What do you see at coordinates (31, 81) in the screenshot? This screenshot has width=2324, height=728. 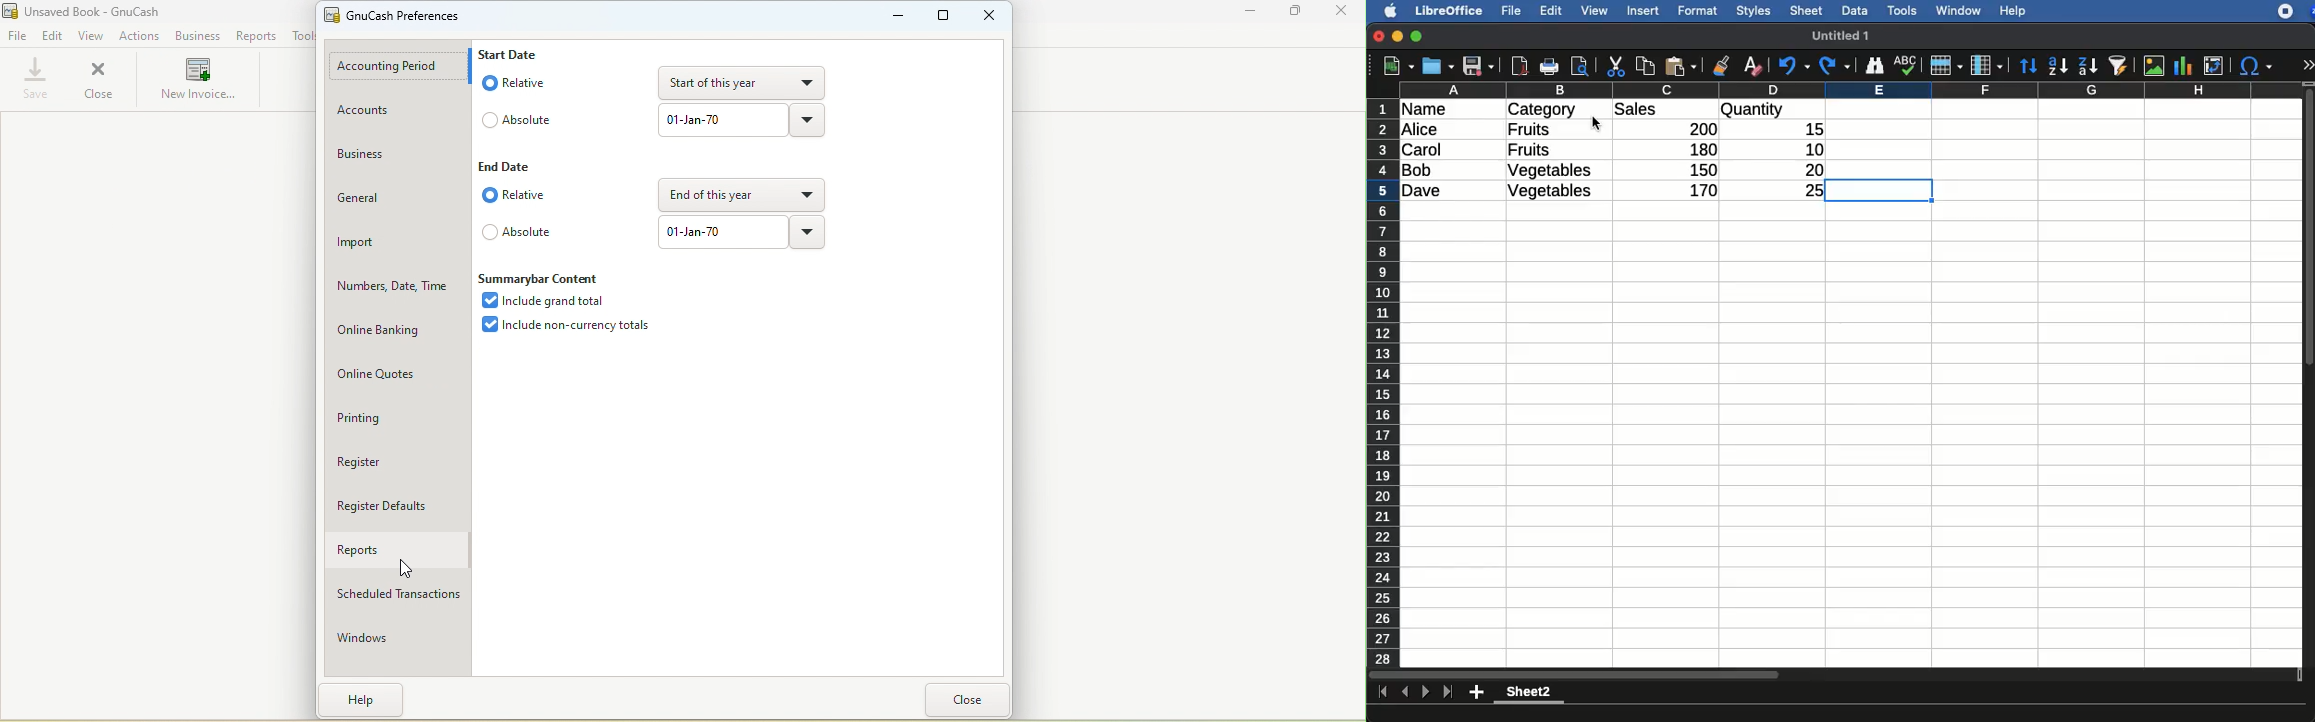 I see `Save` at bounding box center [31, 81].